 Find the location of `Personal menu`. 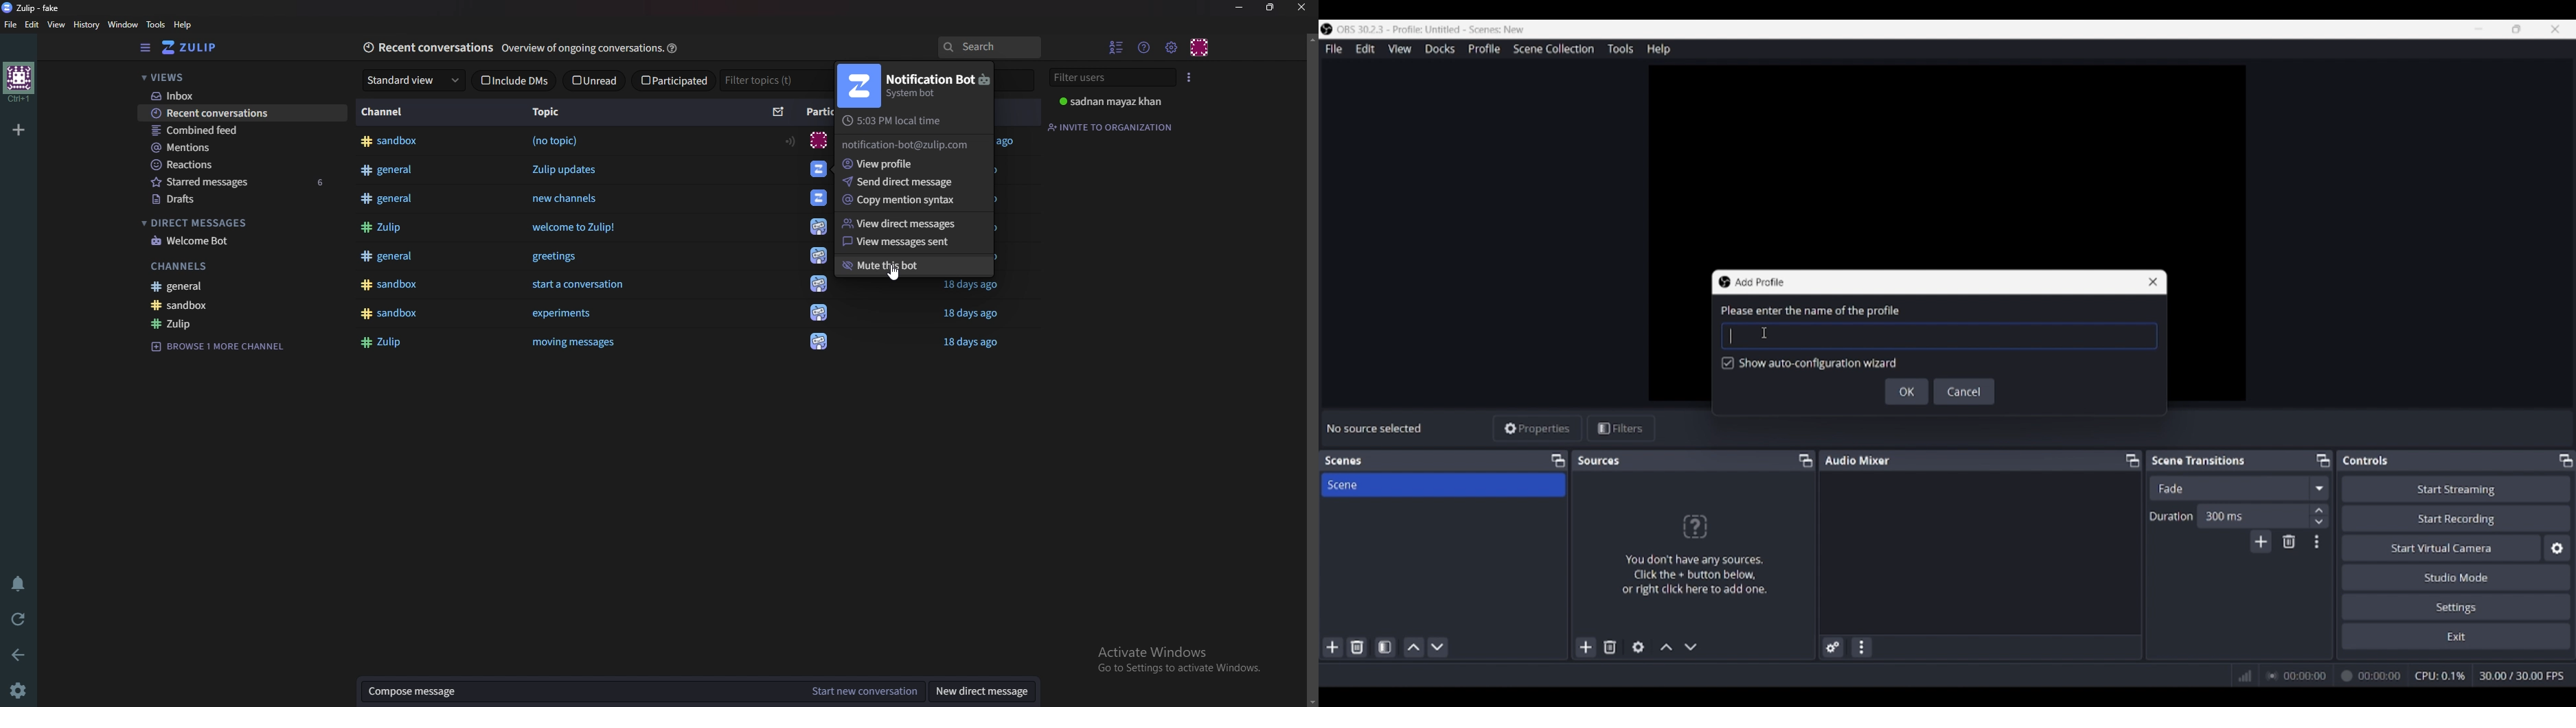

Personal menu is located at coordinates (1198, 48).